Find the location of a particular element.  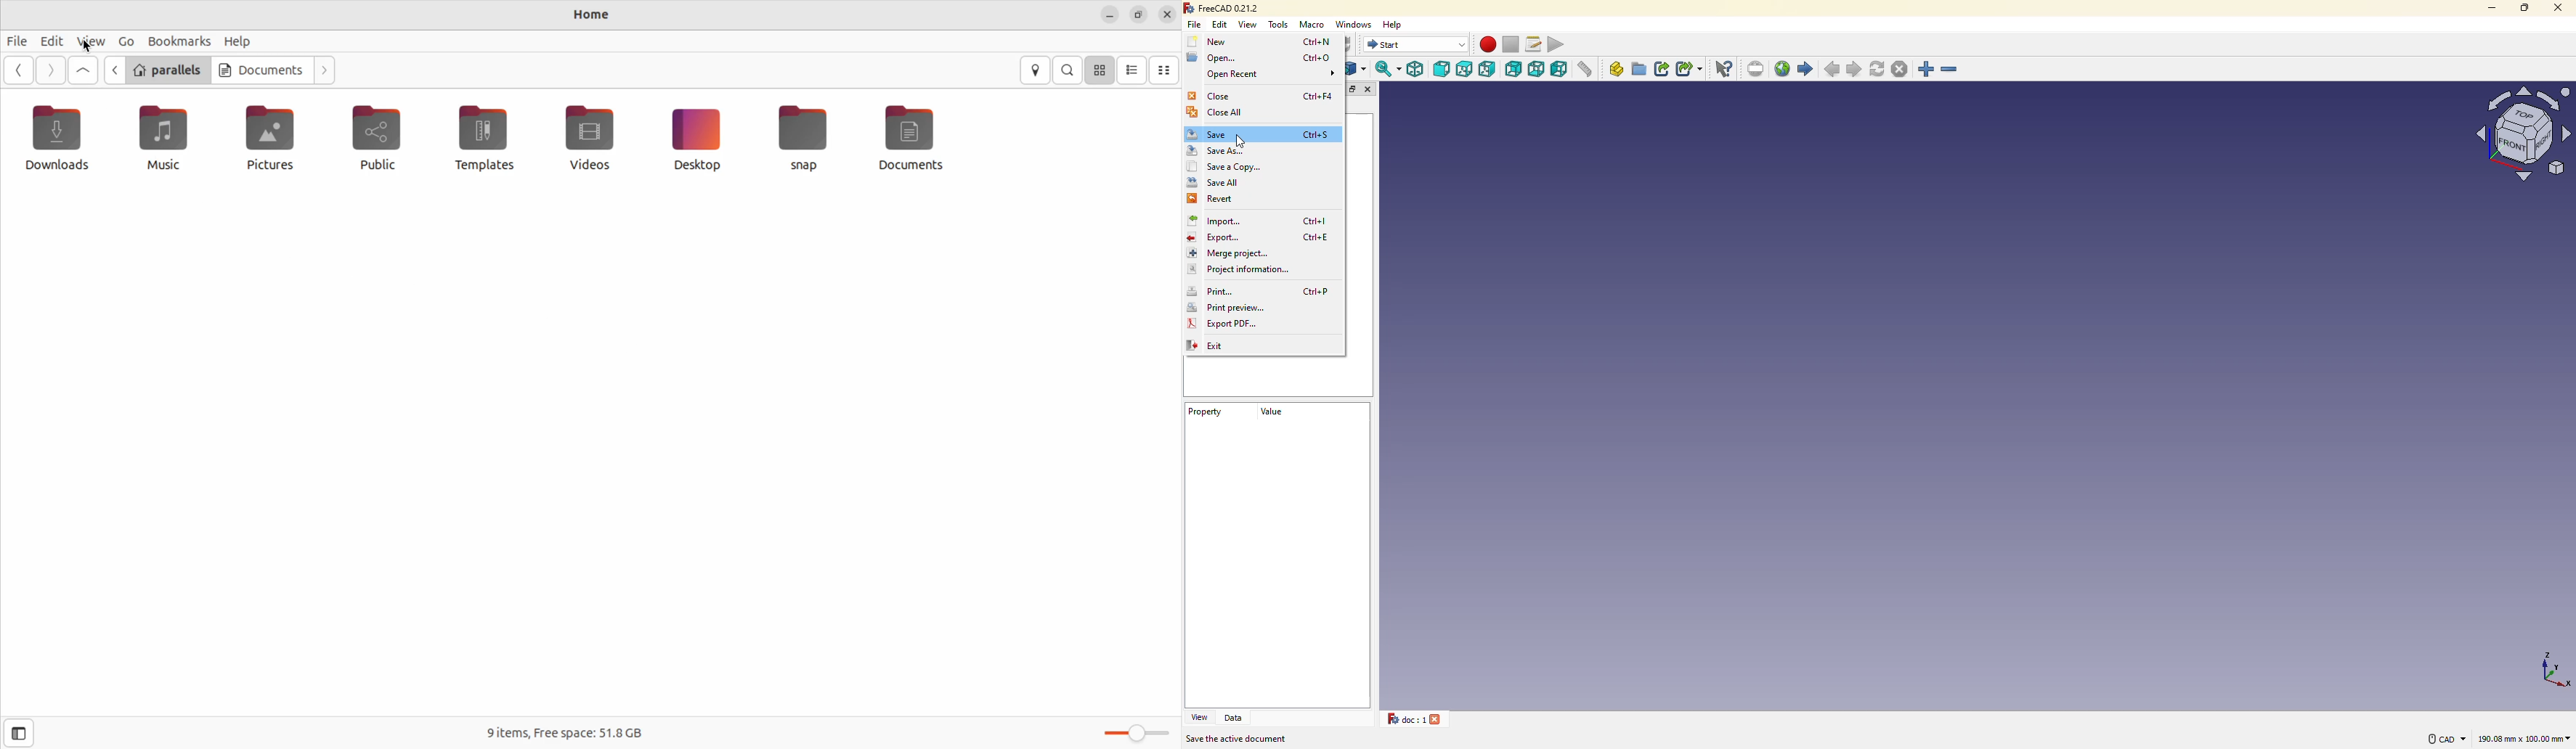

make sub link is located at coordinates (1689, 70).